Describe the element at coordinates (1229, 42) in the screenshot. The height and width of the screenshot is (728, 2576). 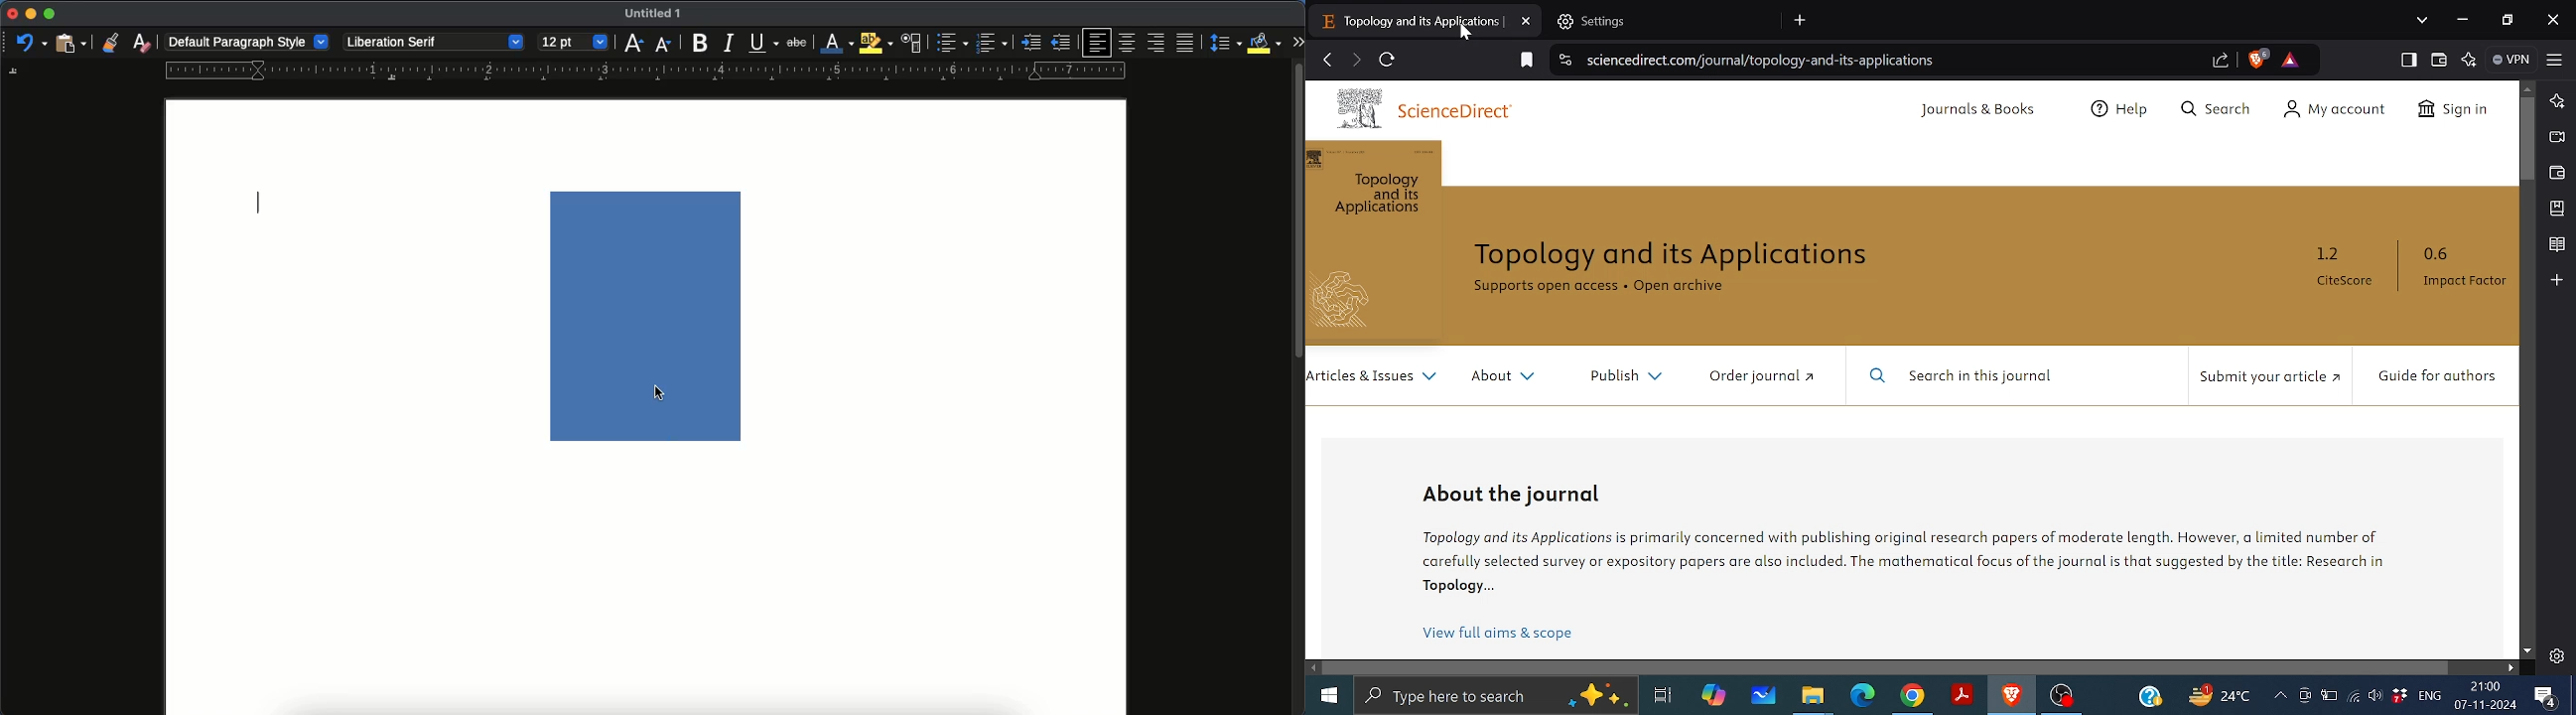
I see `paragraph spacing` at that location.